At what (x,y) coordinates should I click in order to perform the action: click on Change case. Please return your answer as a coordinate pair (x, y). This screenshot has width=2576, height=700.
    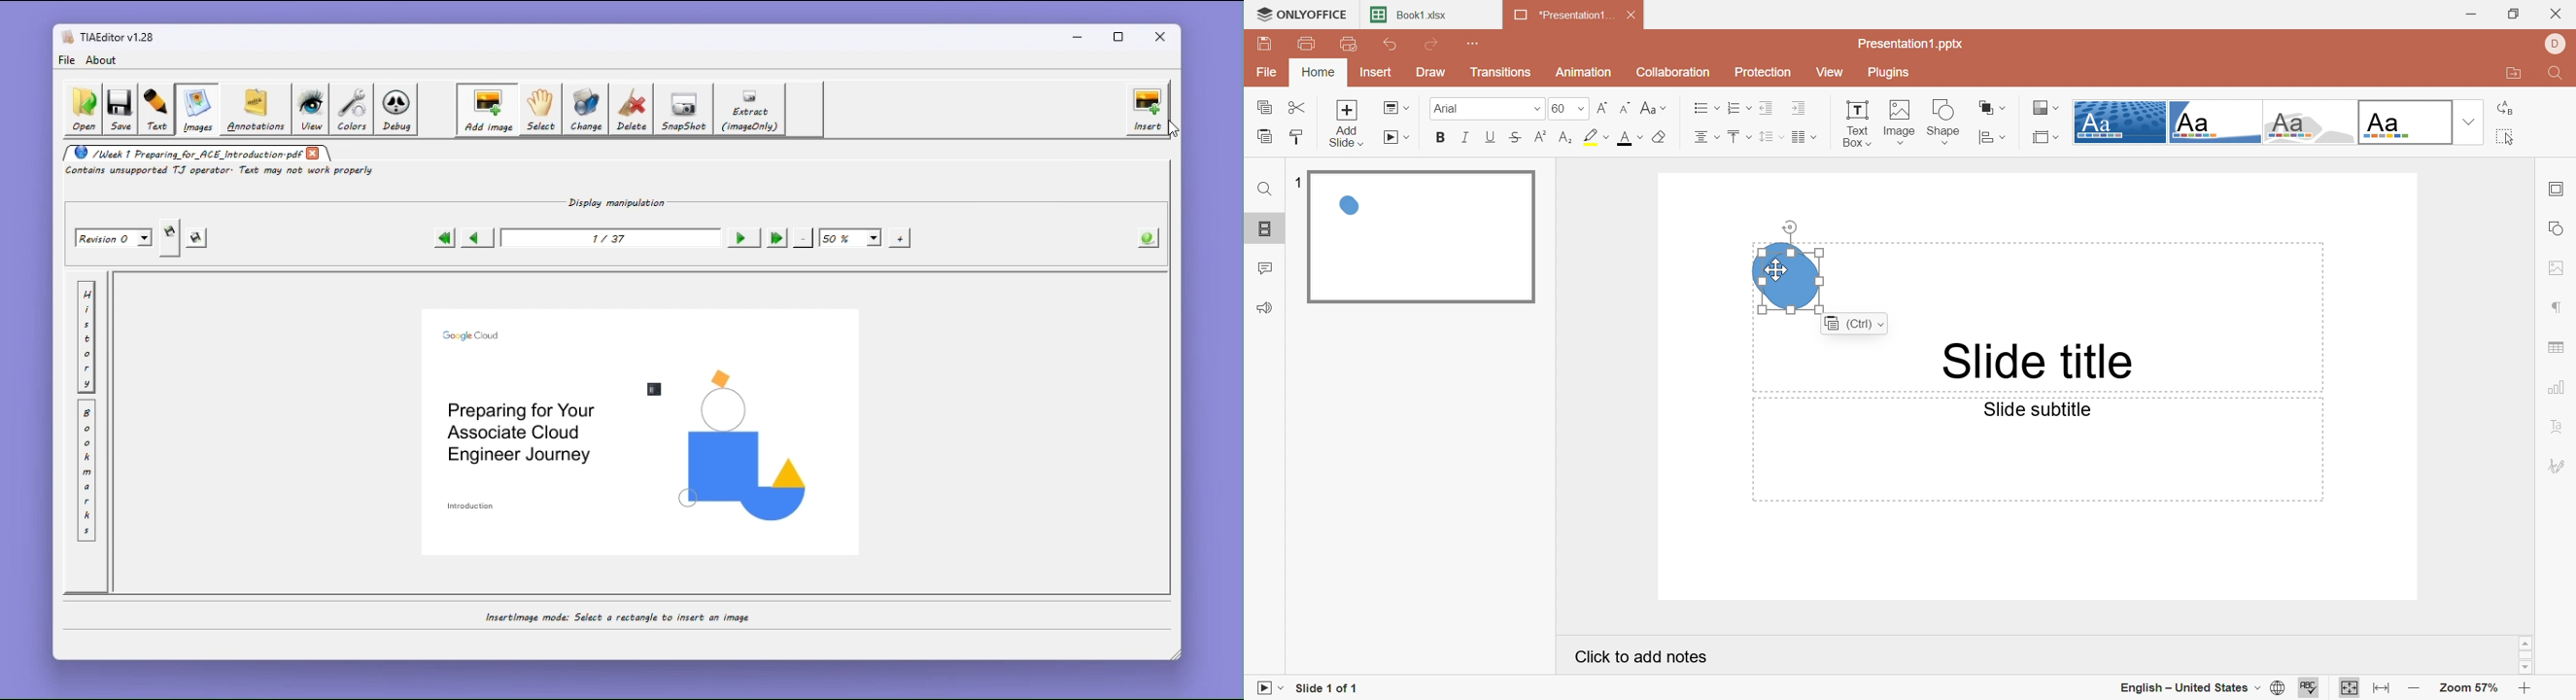
    Looking at the image, I should click on (1654, 107).